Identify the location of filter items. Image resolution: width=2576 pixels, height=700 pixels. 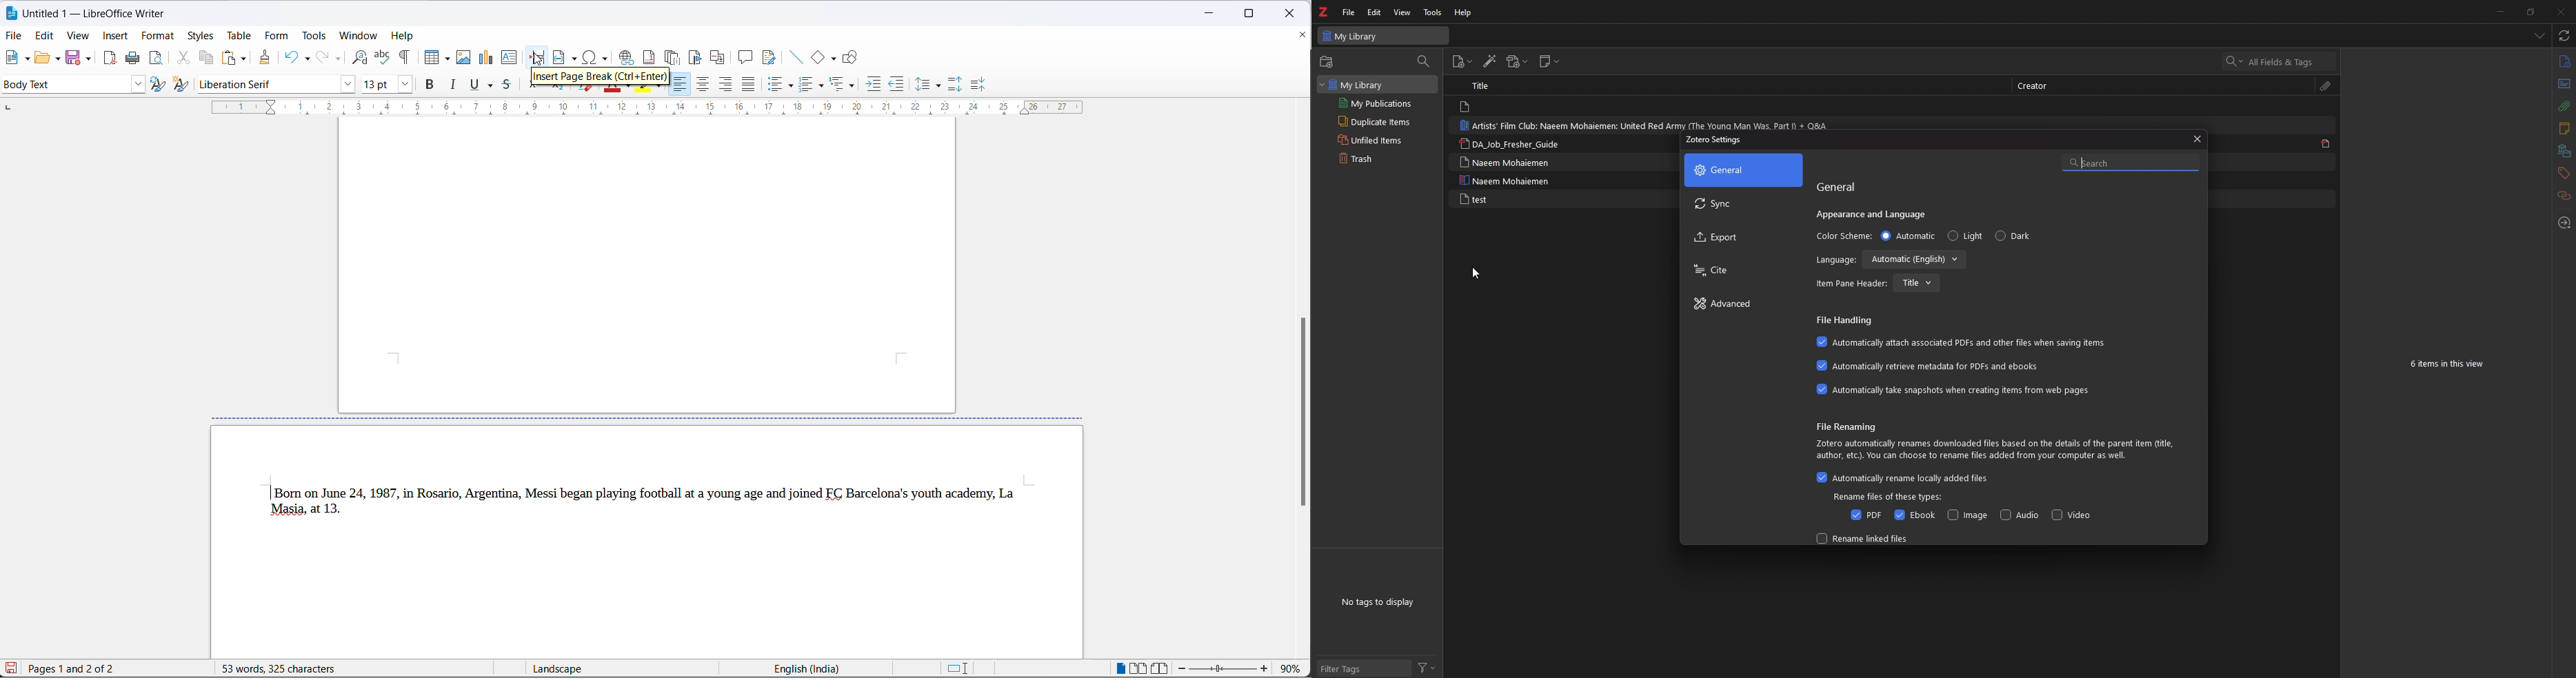
(1426, 62).